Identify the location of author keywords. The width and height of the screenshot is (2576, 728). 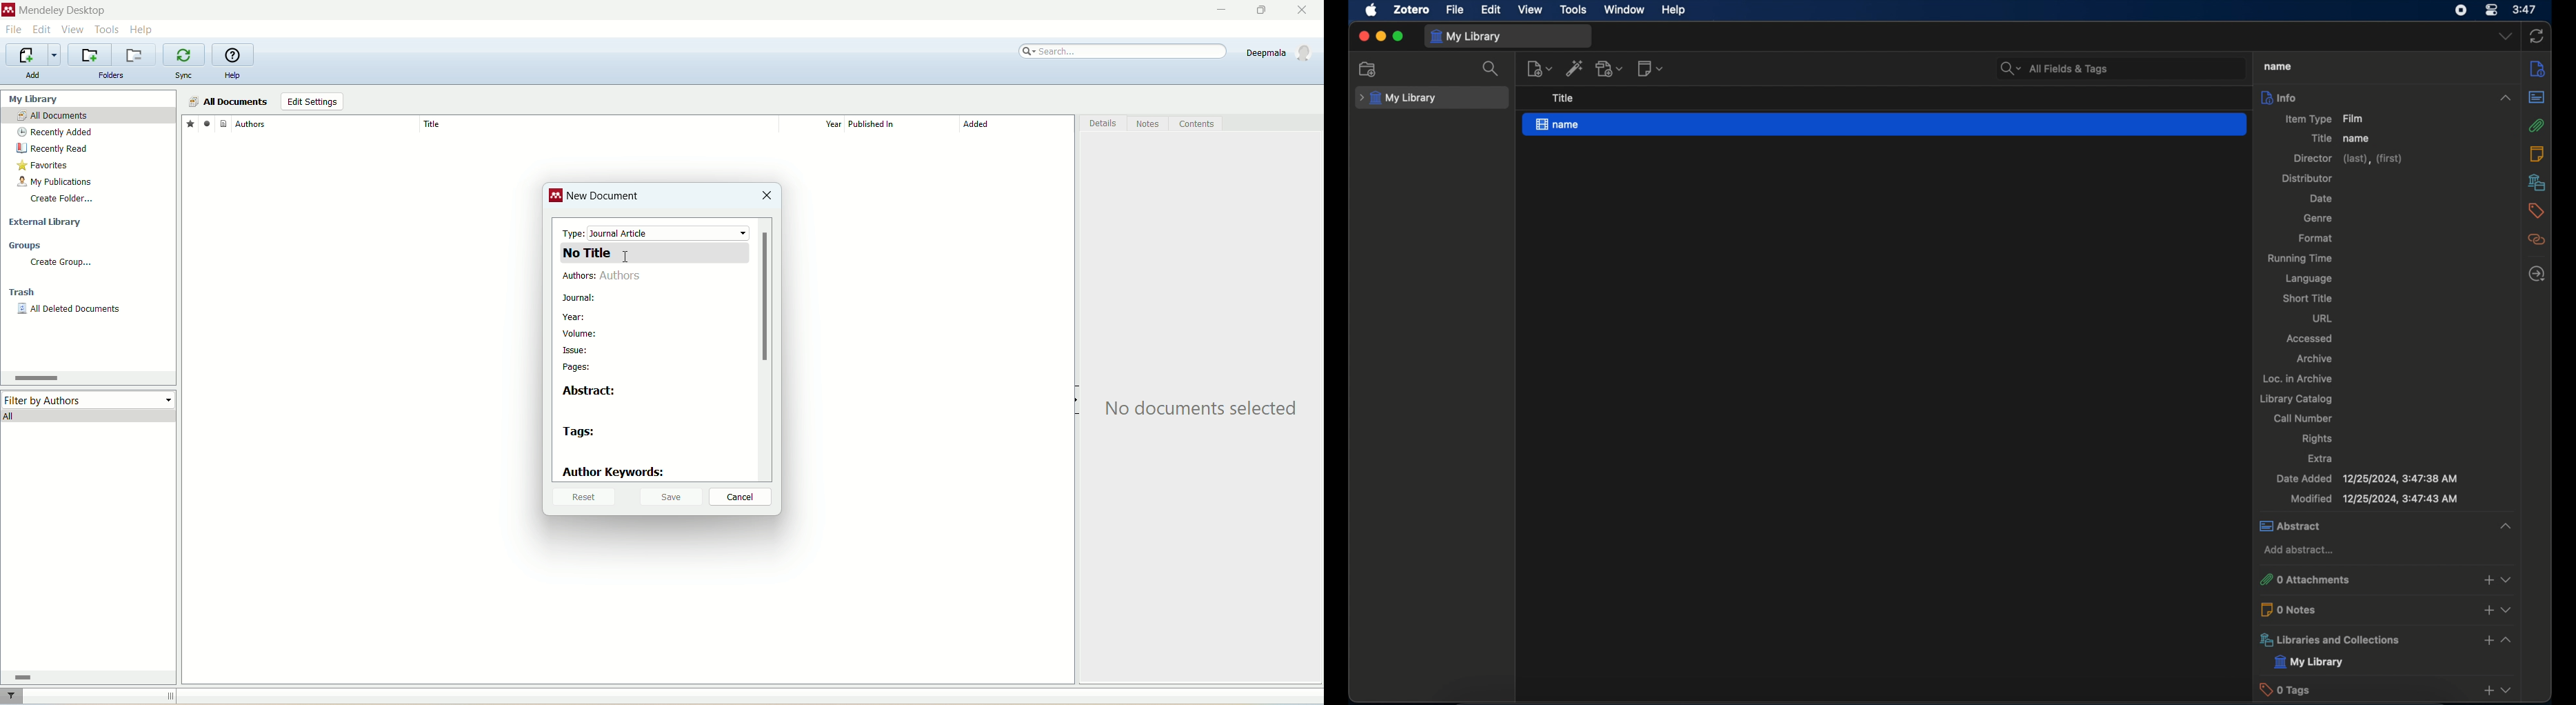
(614, 473).